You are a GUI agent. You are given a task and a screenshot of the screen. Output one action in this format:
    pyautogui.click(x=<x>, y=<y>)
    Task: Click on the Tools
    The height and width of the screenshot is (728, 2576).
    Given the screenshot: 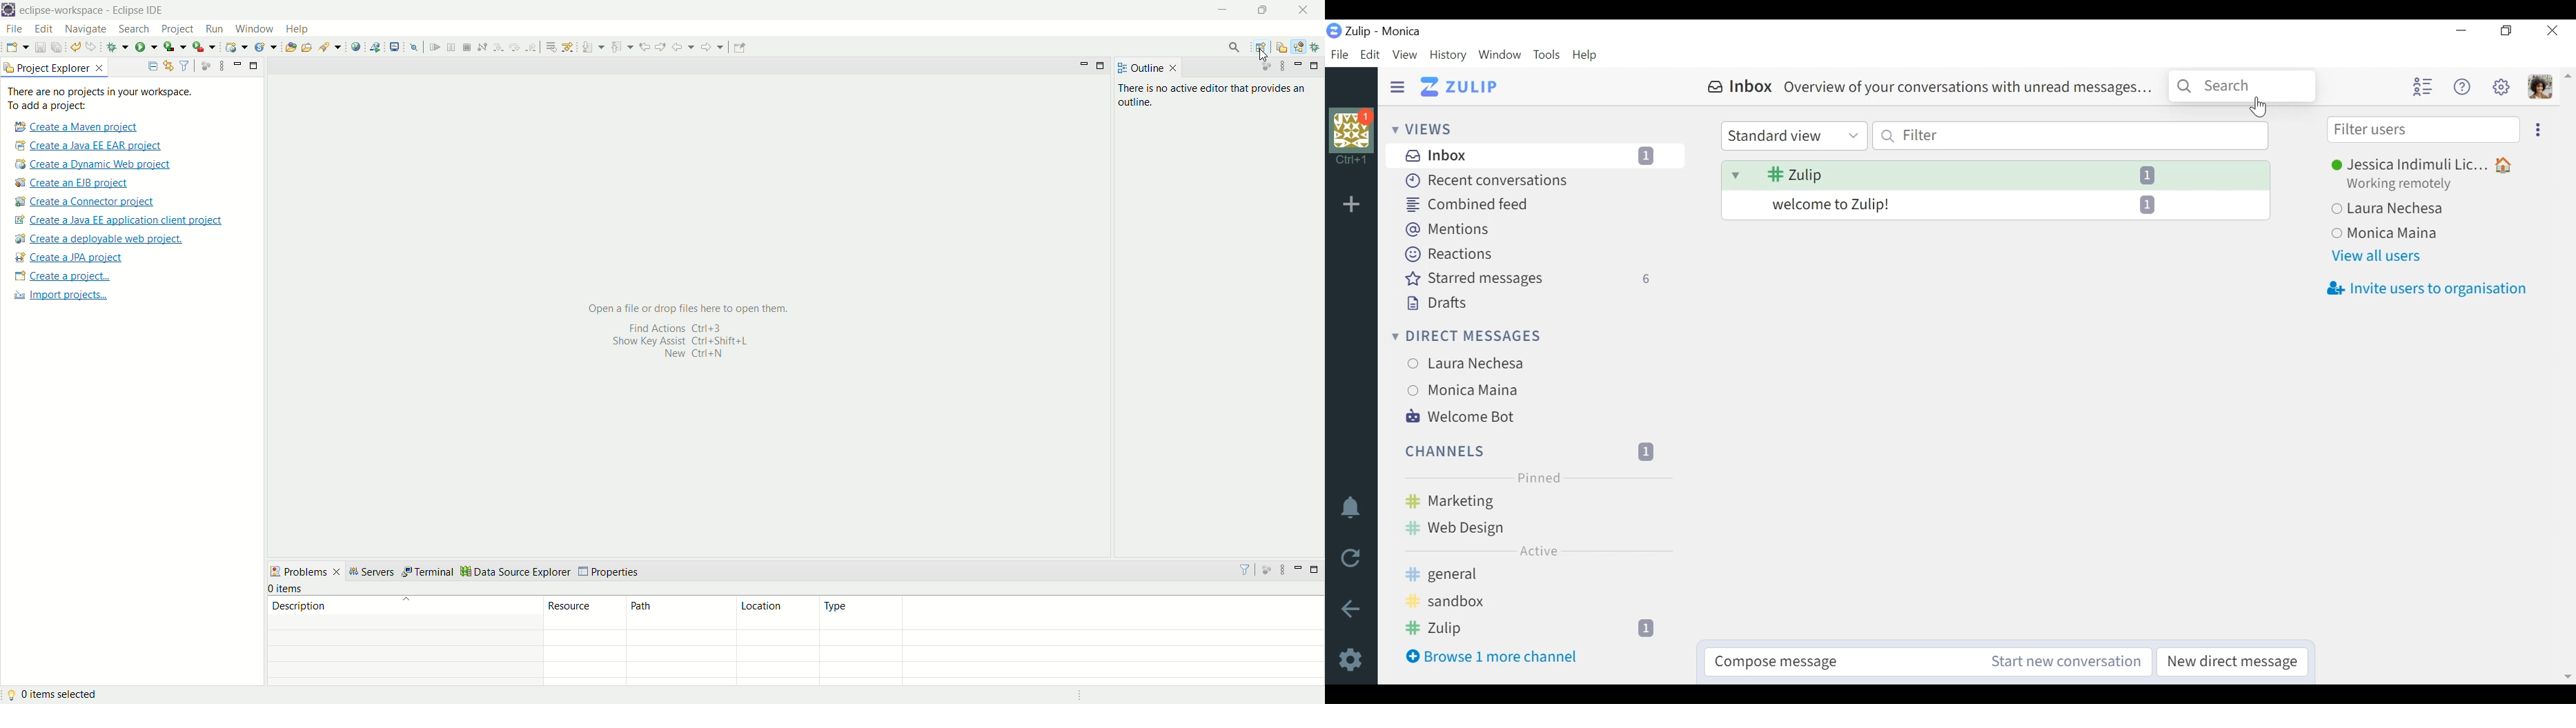 What is the action you would take?
    pyautogui.click(x=1547, y=55)
    